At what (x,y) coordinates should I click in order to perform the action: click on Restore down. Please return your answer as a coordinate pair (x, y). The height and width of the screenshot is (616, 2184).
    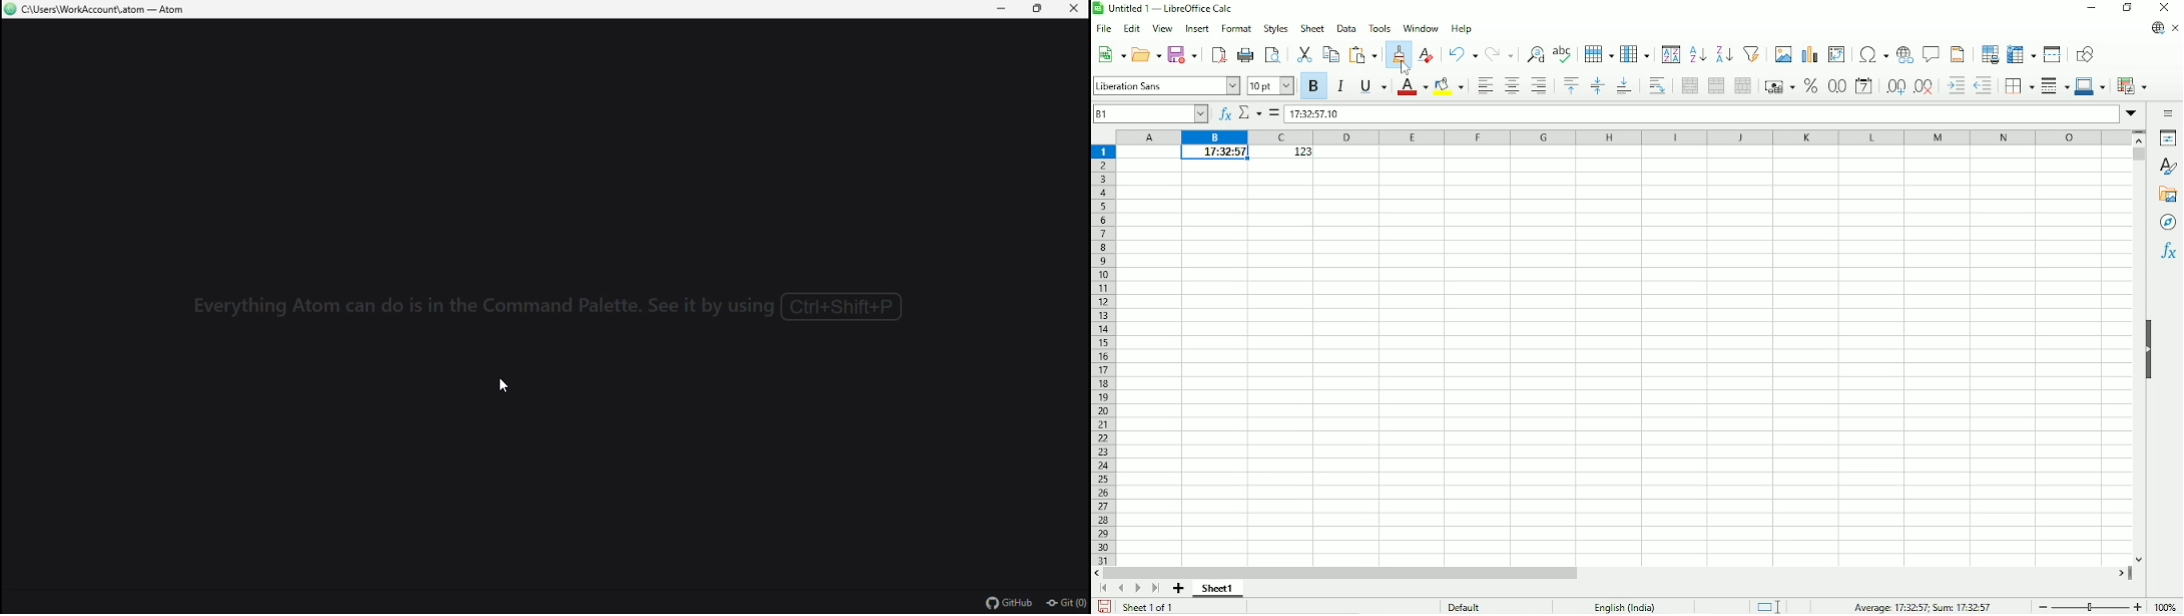
    Looking at the image, I should click on (2128, 7).